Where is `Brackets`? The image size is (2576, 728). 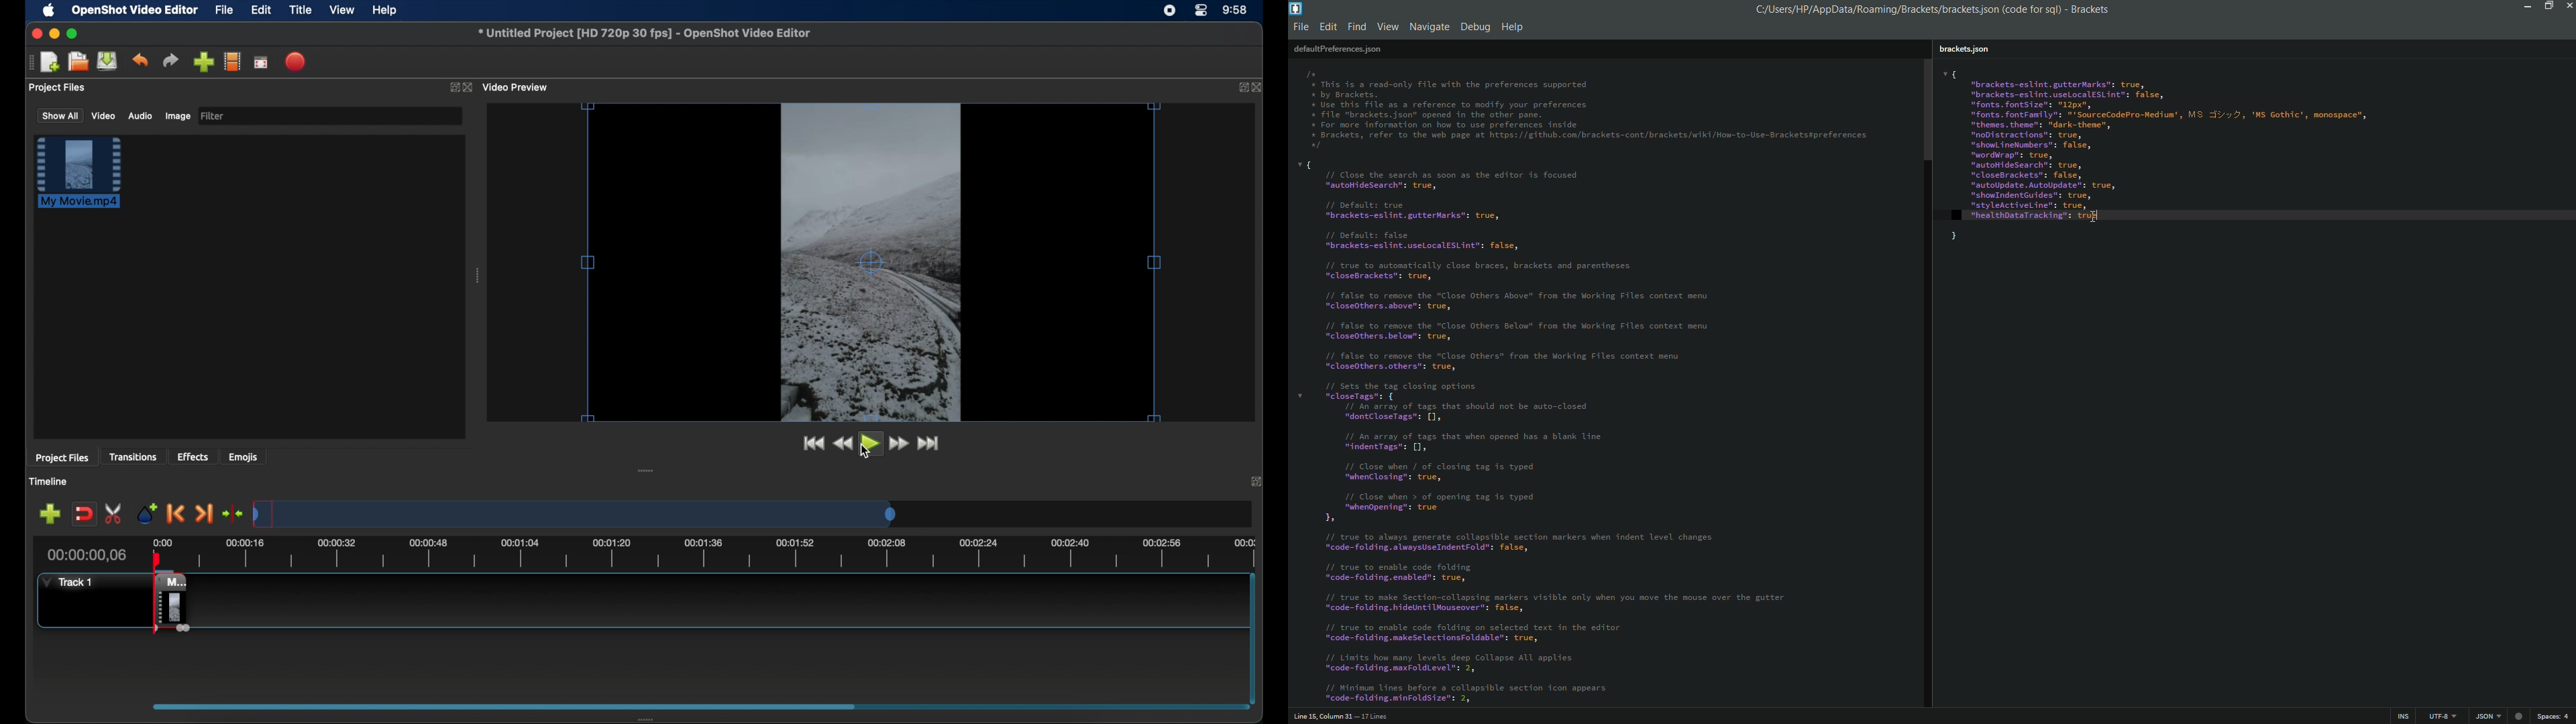 Brackets is located at coordinates (2088, 9).